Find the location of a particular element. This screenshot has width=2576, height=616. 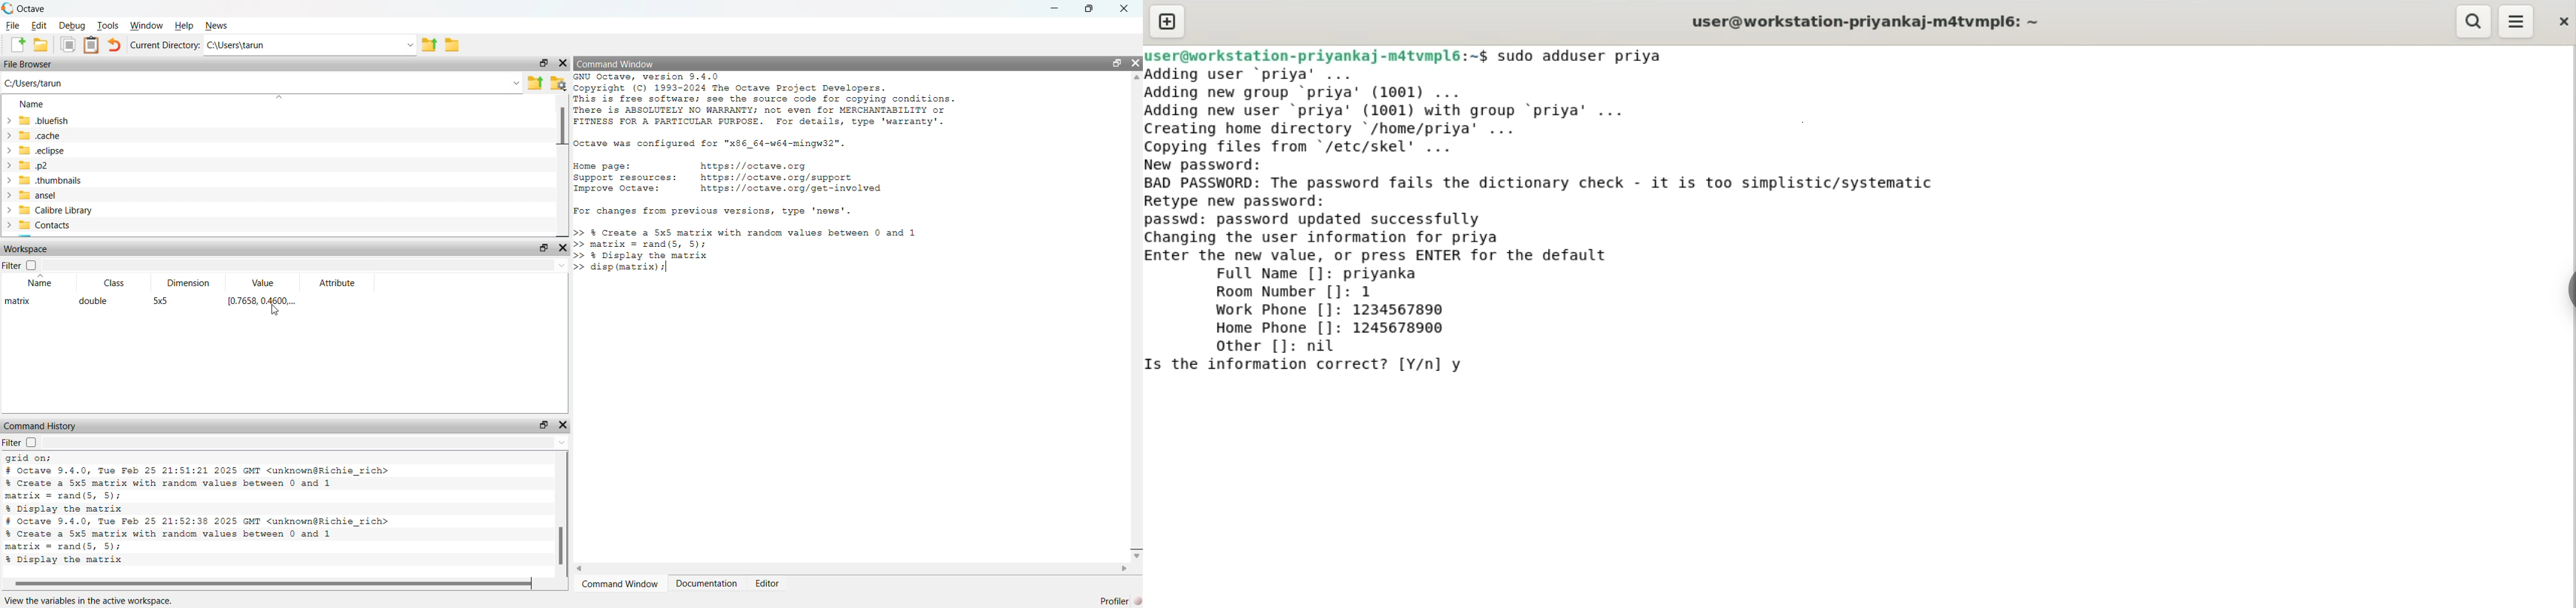

p2 is located at coordinates (35, 166).